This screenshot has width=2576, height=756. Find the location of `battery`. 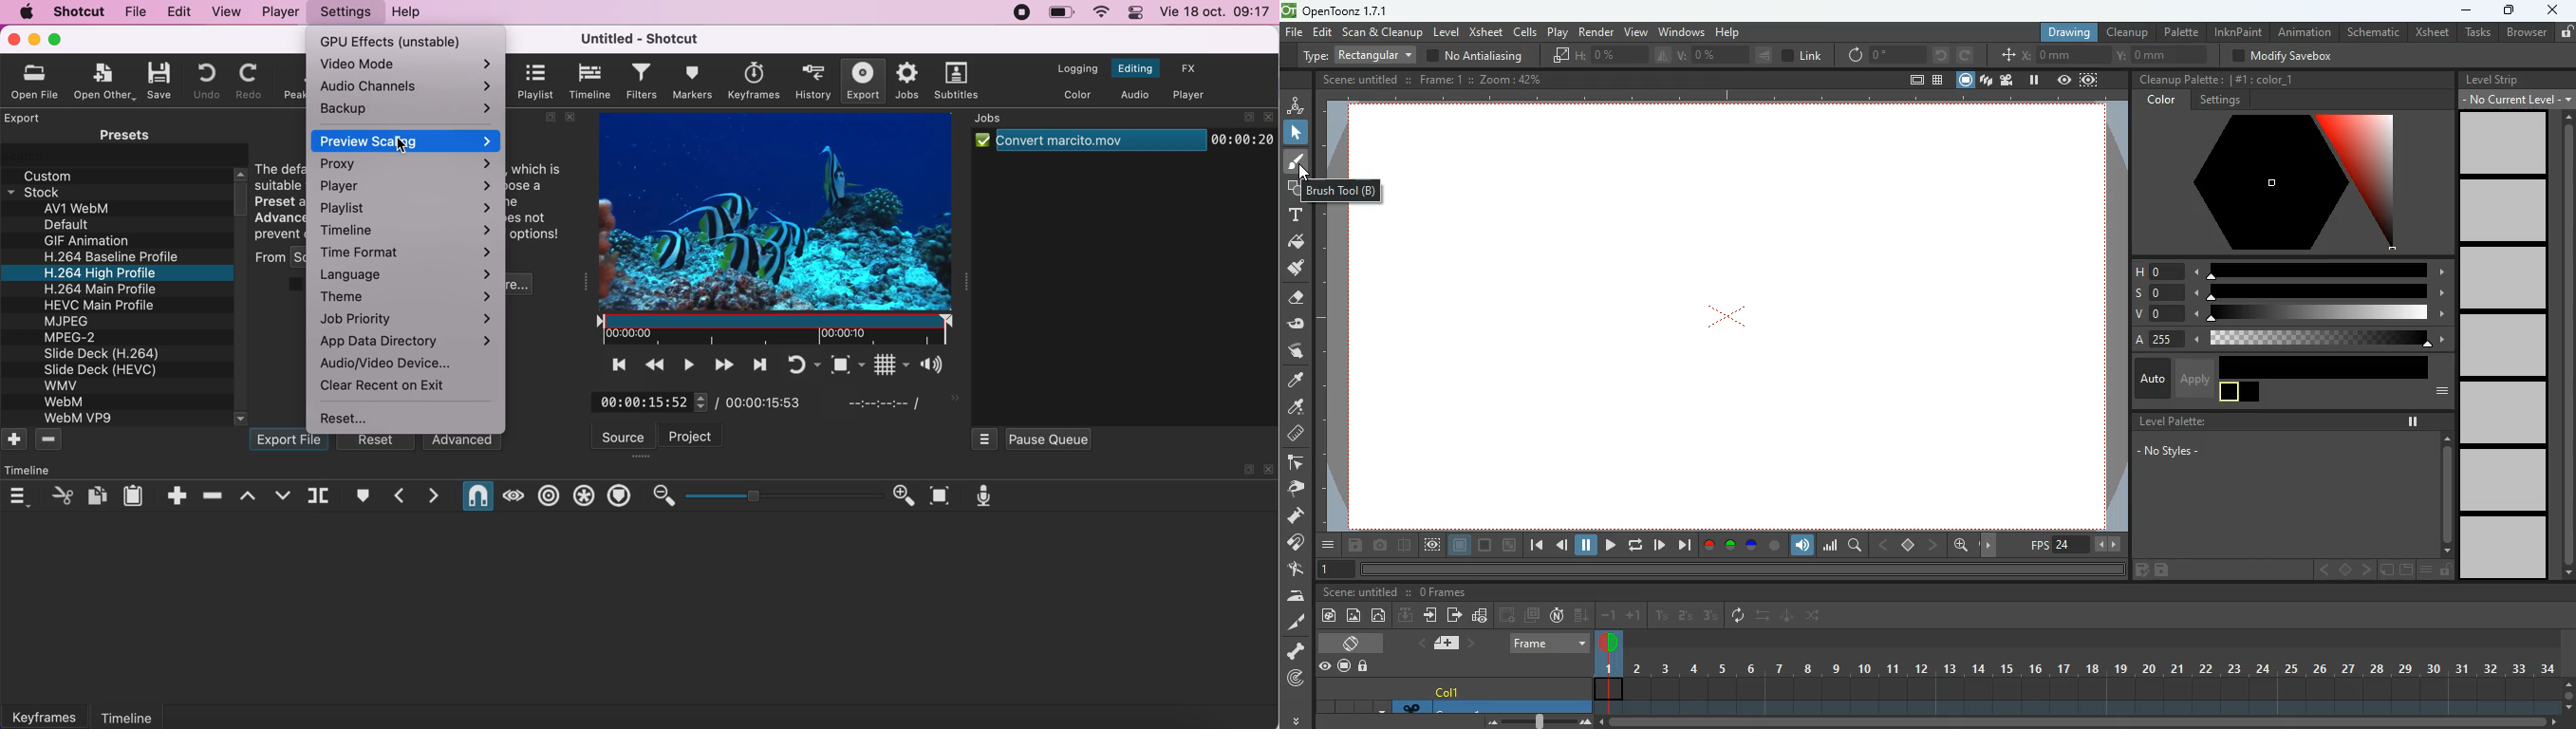

battery is located at coordinates (1061, 13).